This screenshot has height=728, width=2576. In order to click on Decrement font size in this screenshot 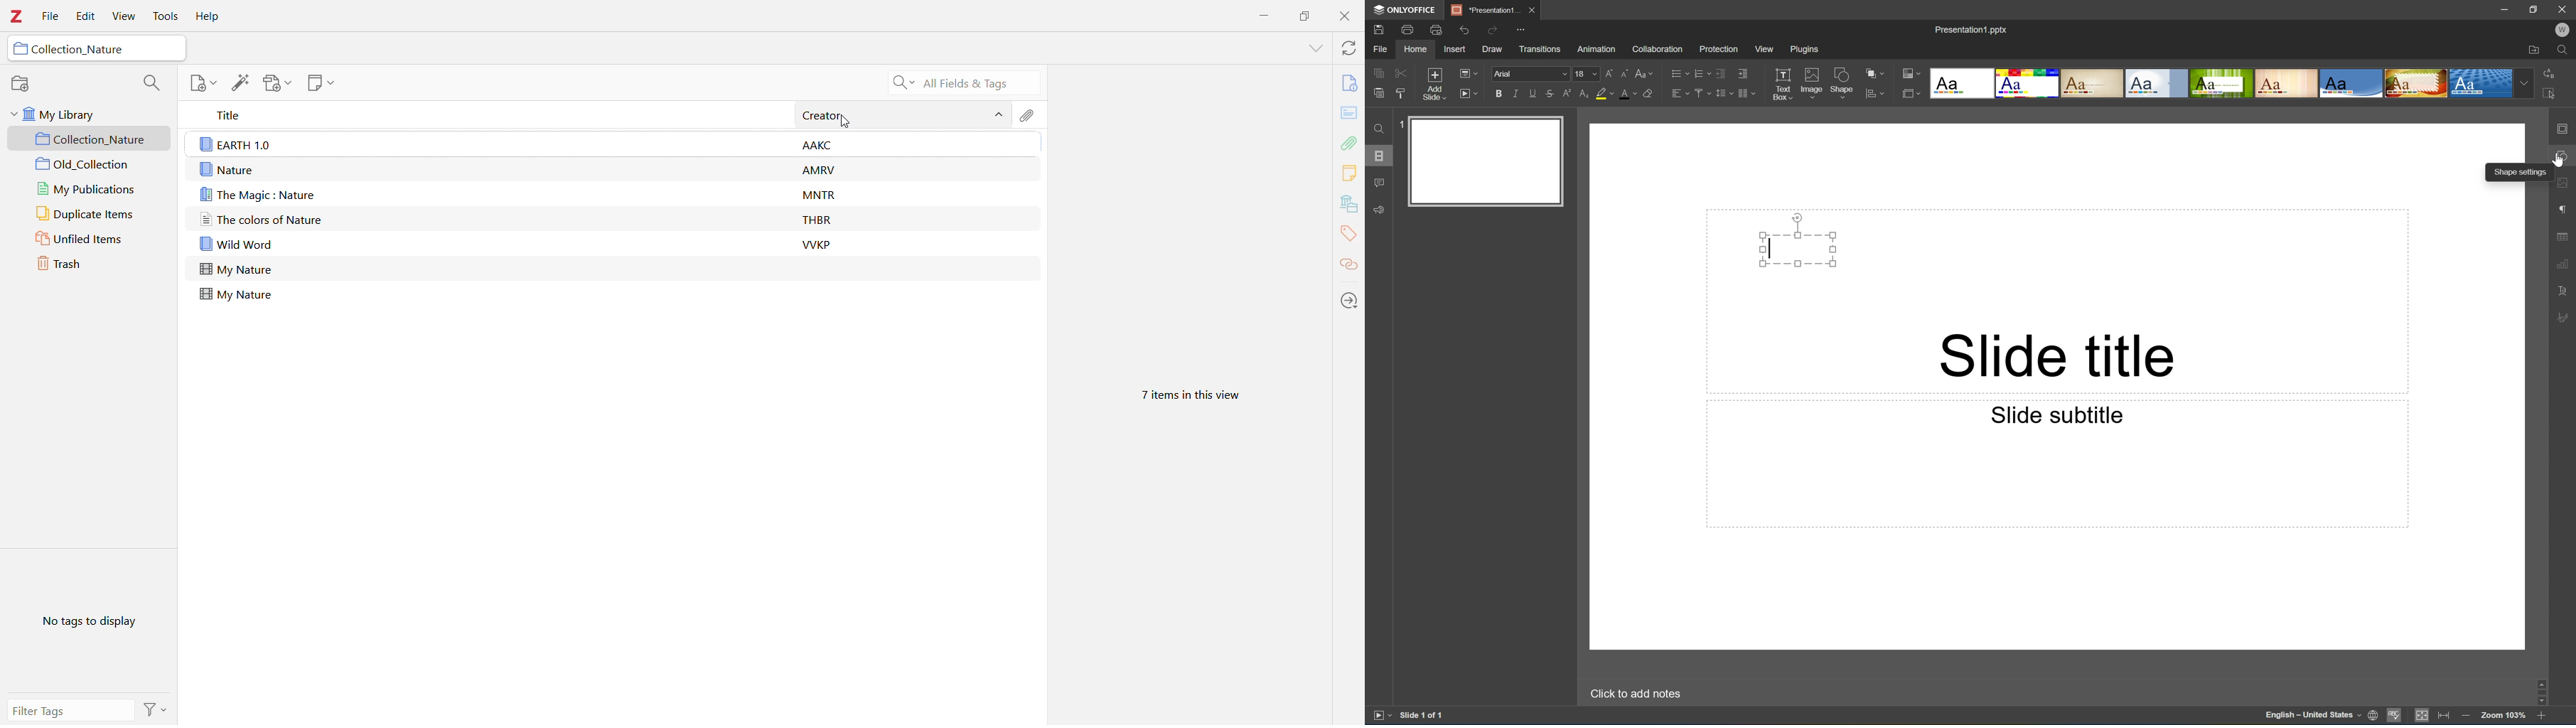, I will do `click(1624, 72)`.